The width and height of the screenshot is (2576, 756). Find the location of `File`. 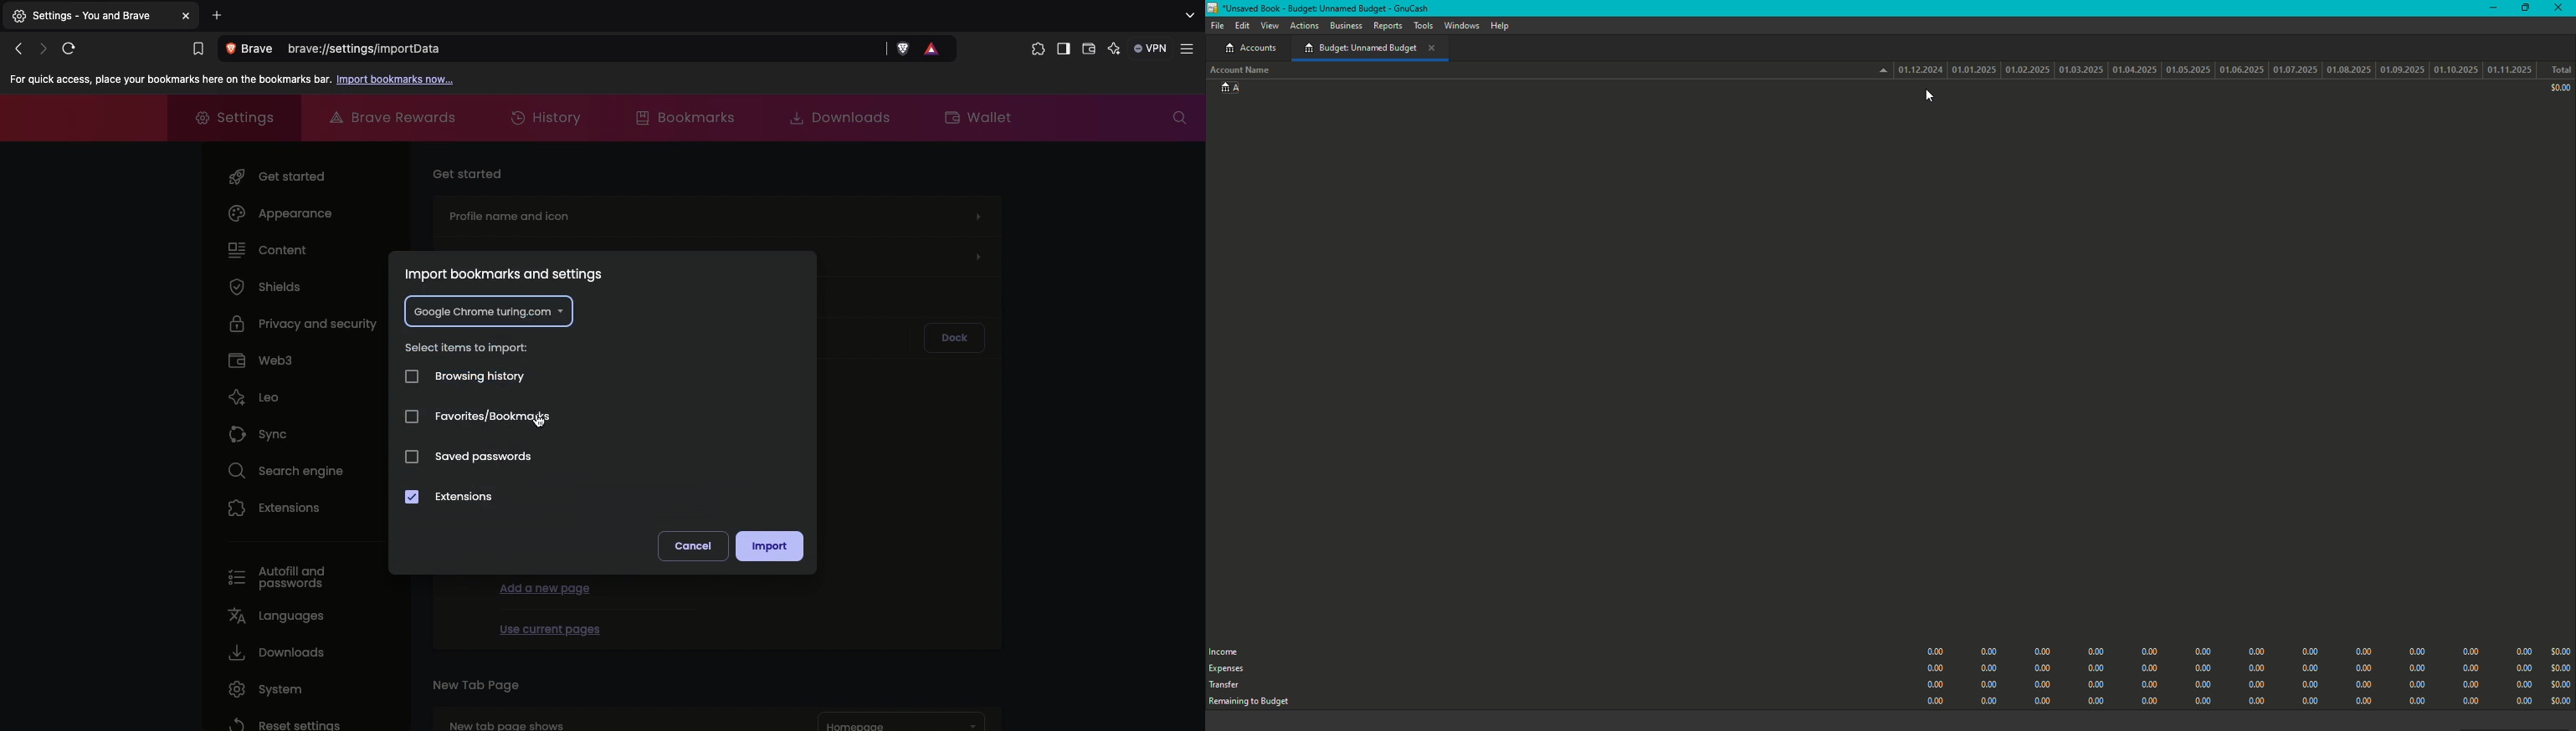

File is located at coordinates (1216, 25).